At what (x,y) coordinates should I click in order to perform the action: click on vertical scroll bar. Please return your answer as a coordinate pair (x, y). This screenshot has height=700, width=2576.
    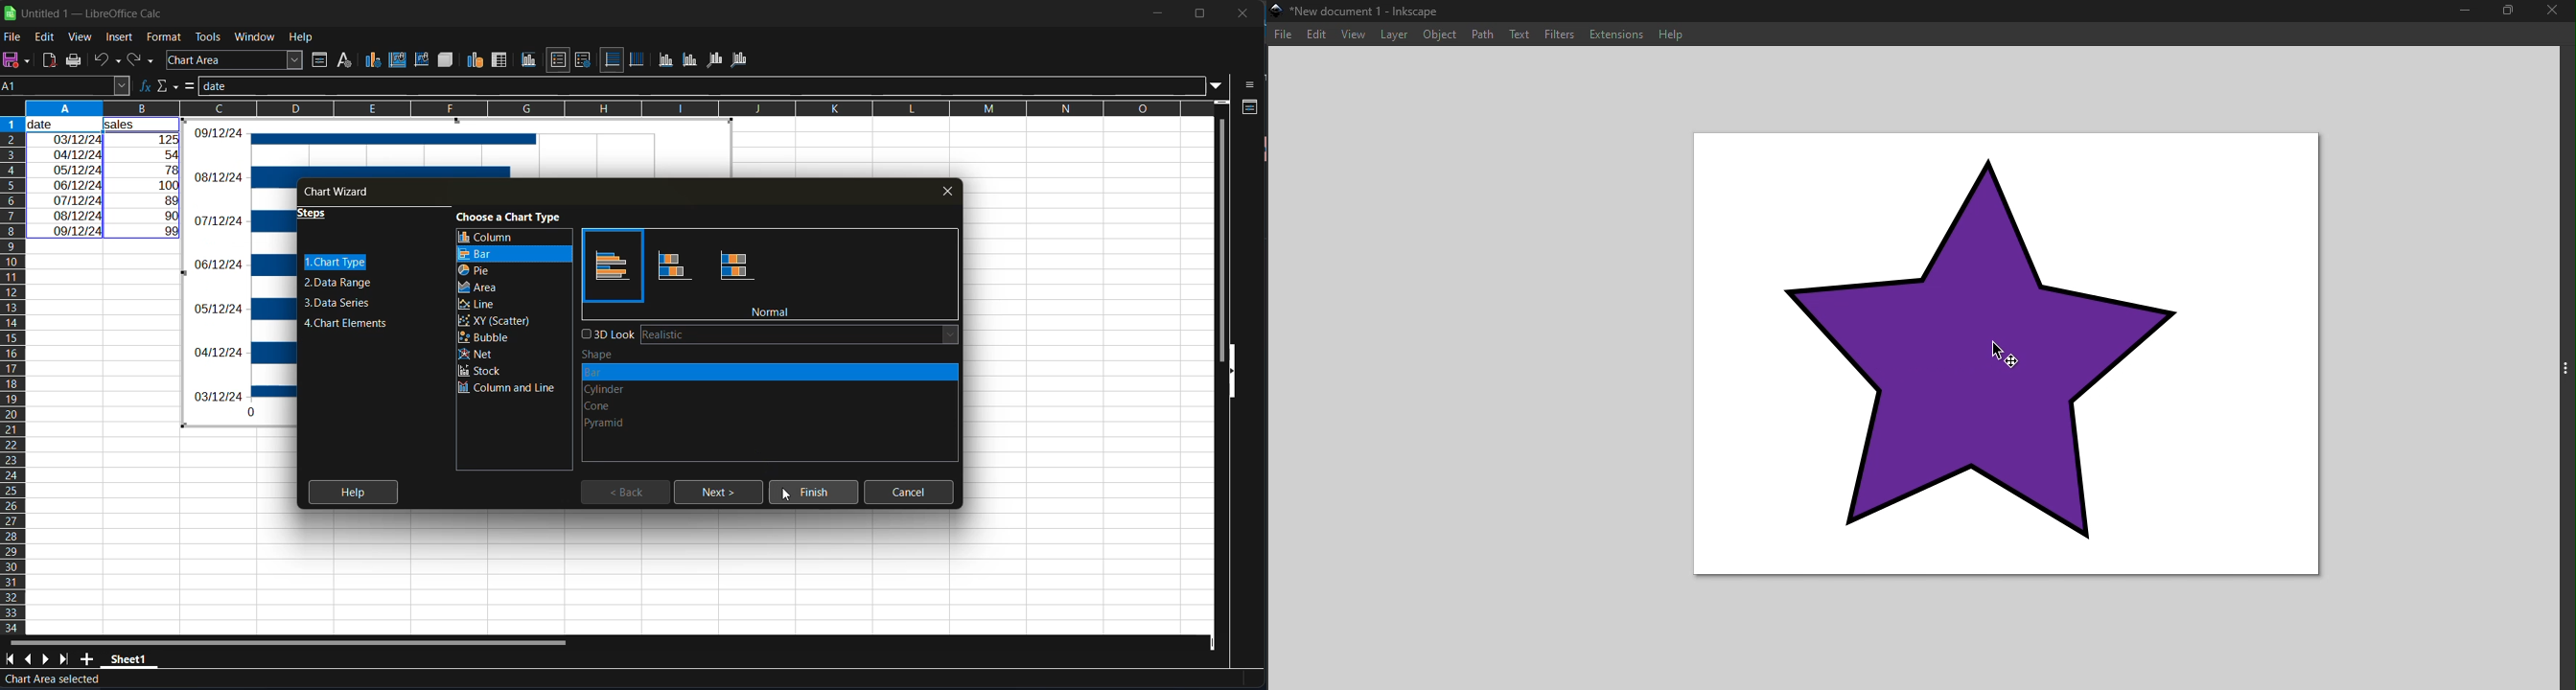
    Looking at the image, I should click on (1221, 230).